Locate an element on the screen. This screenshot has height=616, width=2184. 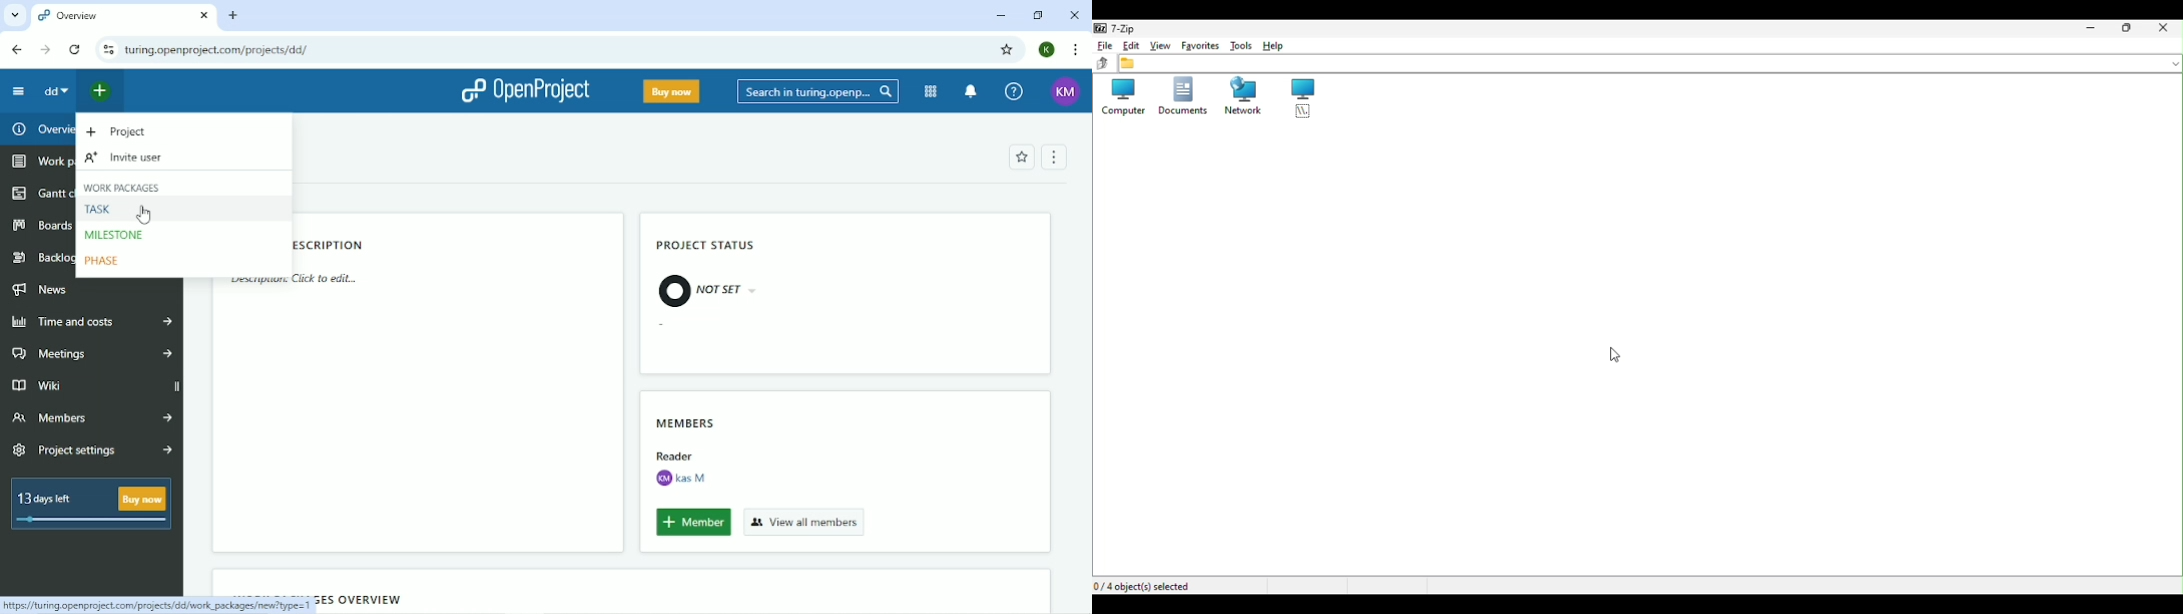
Forward is located at coordinates (45, 49).